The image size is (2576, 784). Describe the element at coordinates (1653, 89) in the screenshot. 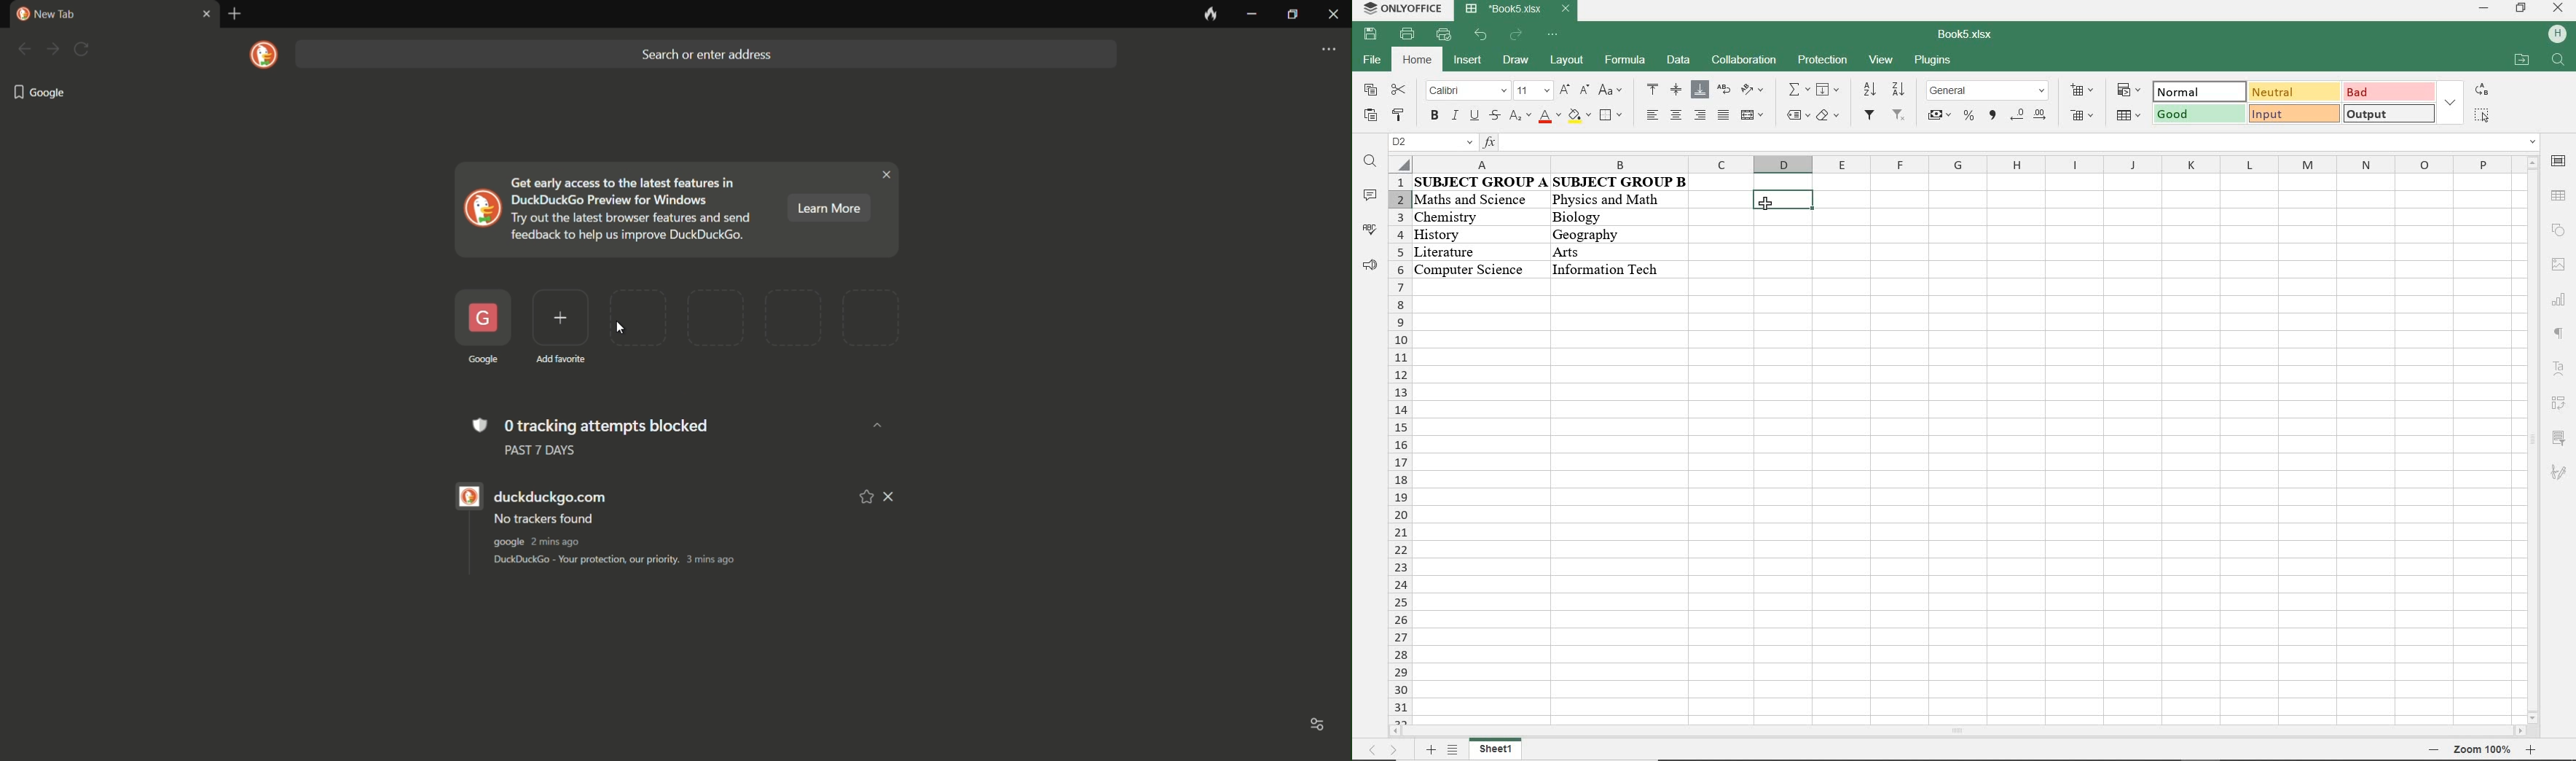

I see `align top` at that location.